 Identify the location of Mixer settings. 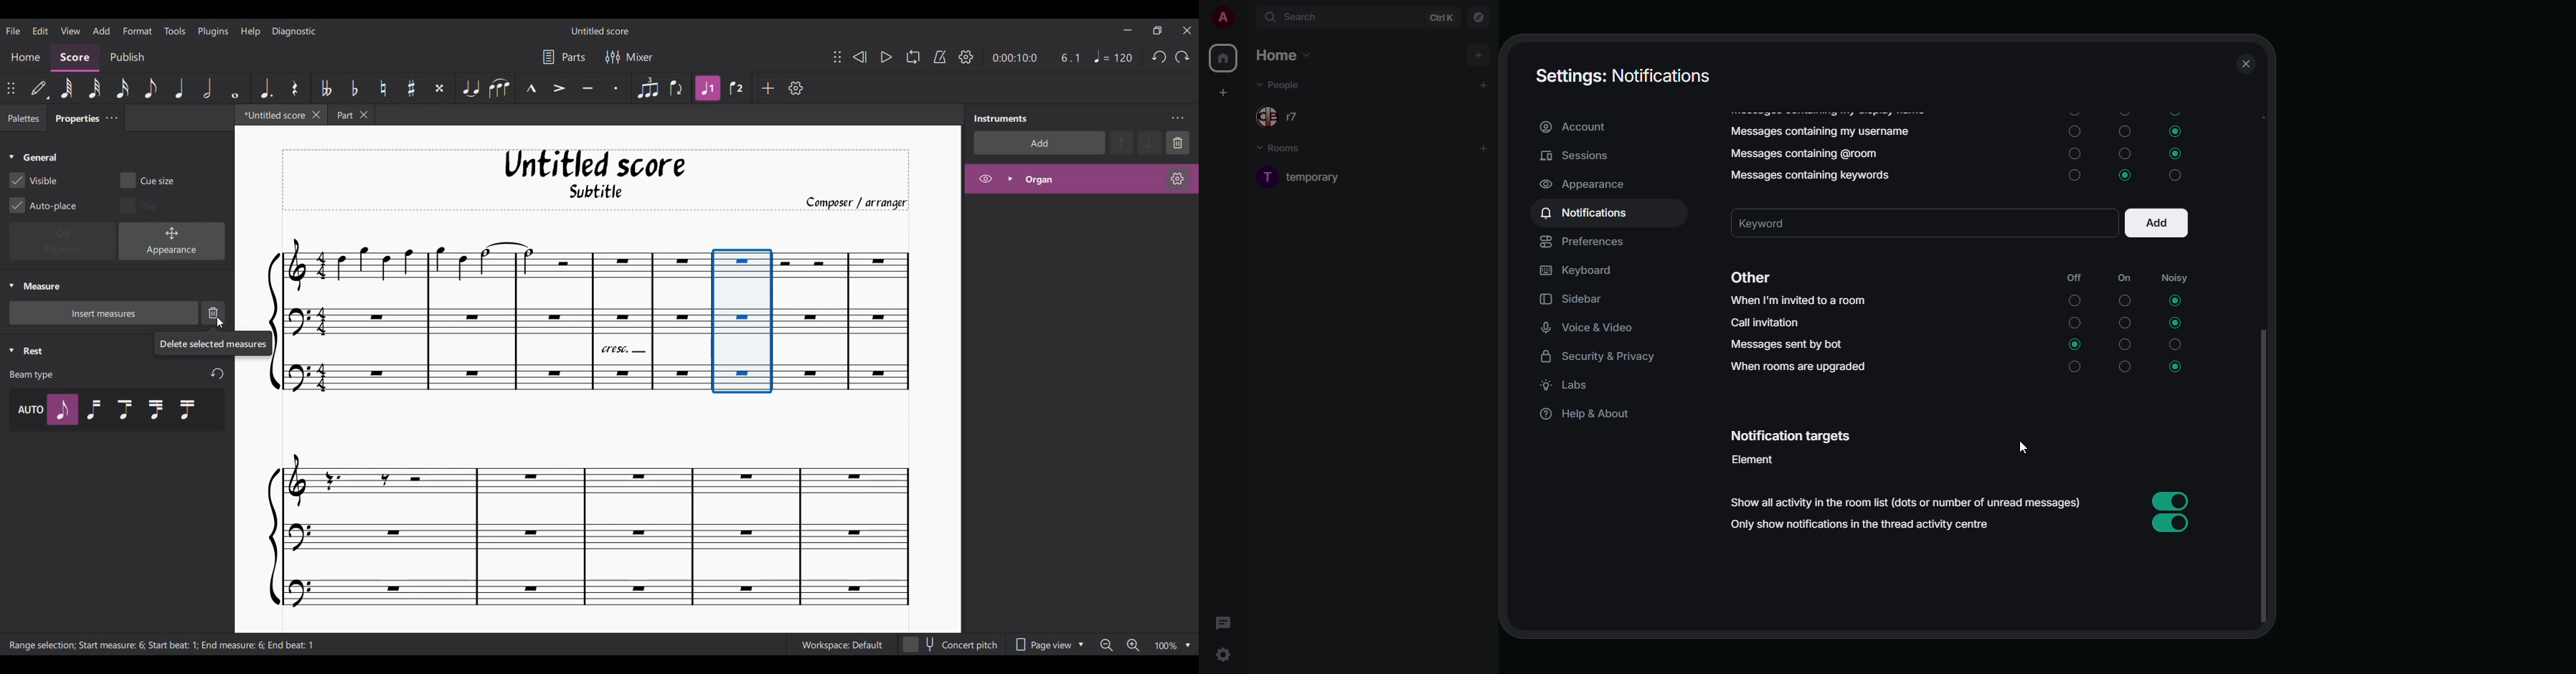
(628, 57).